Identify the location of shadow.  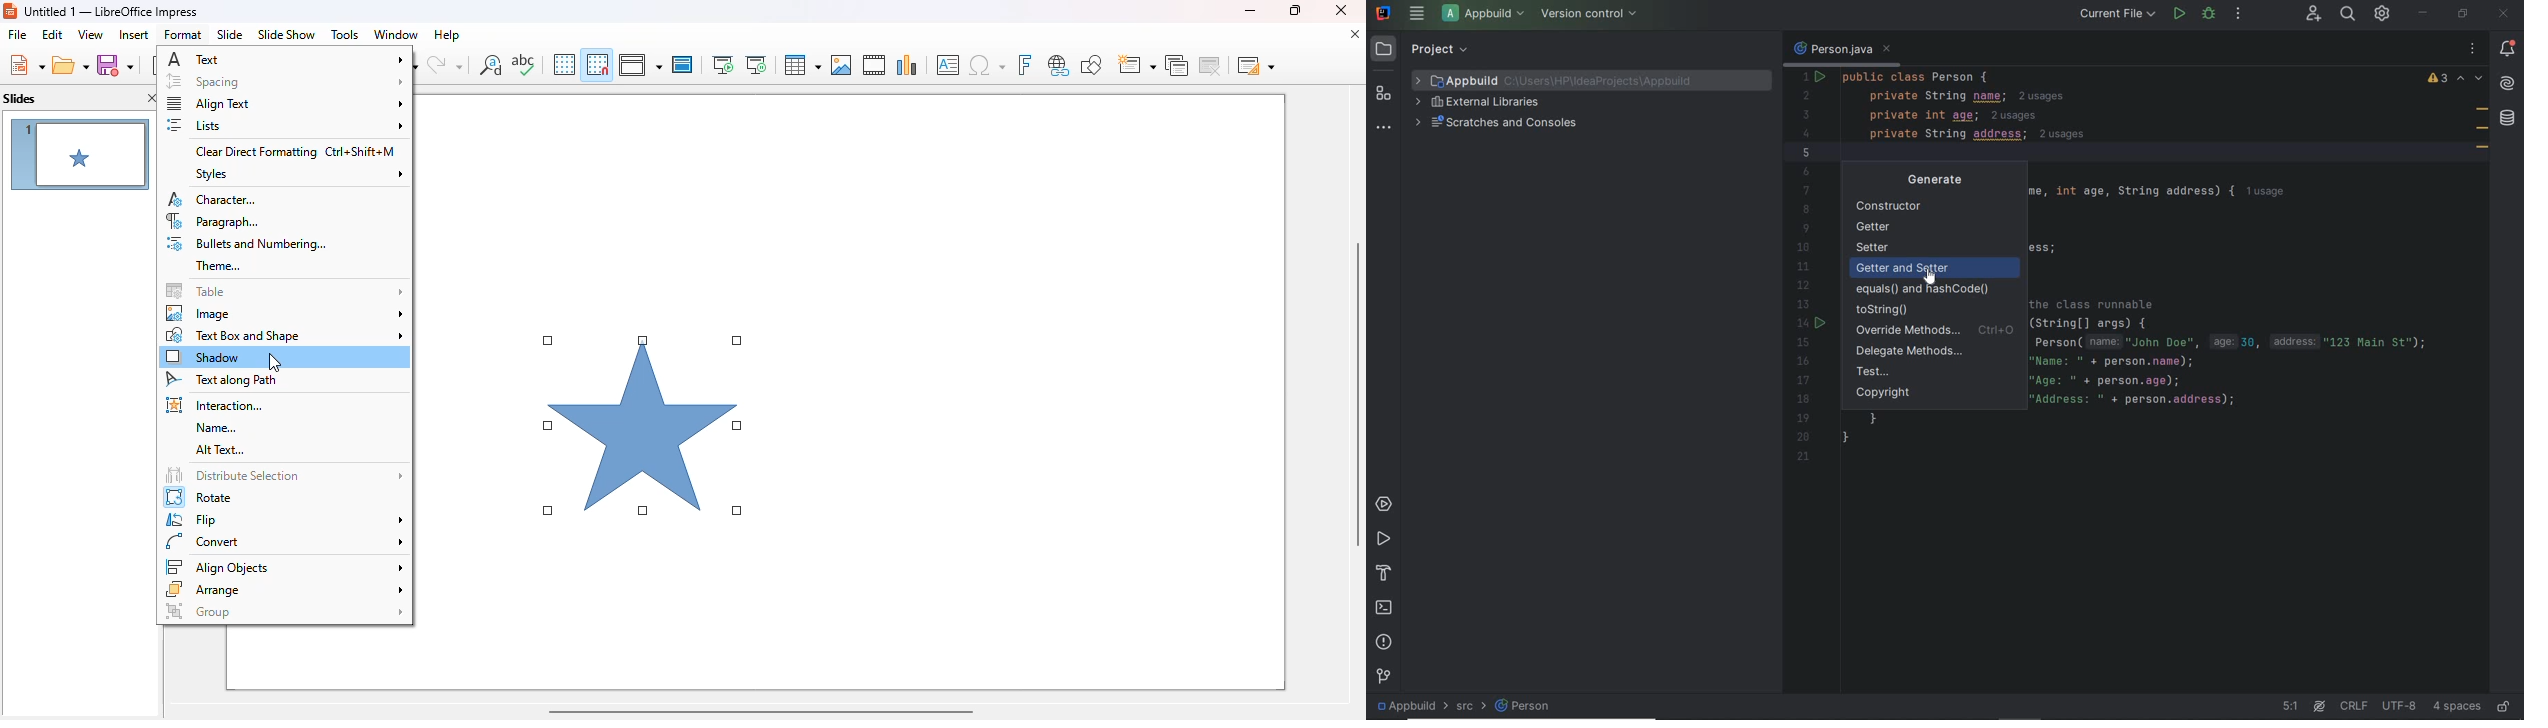
(204, 357).